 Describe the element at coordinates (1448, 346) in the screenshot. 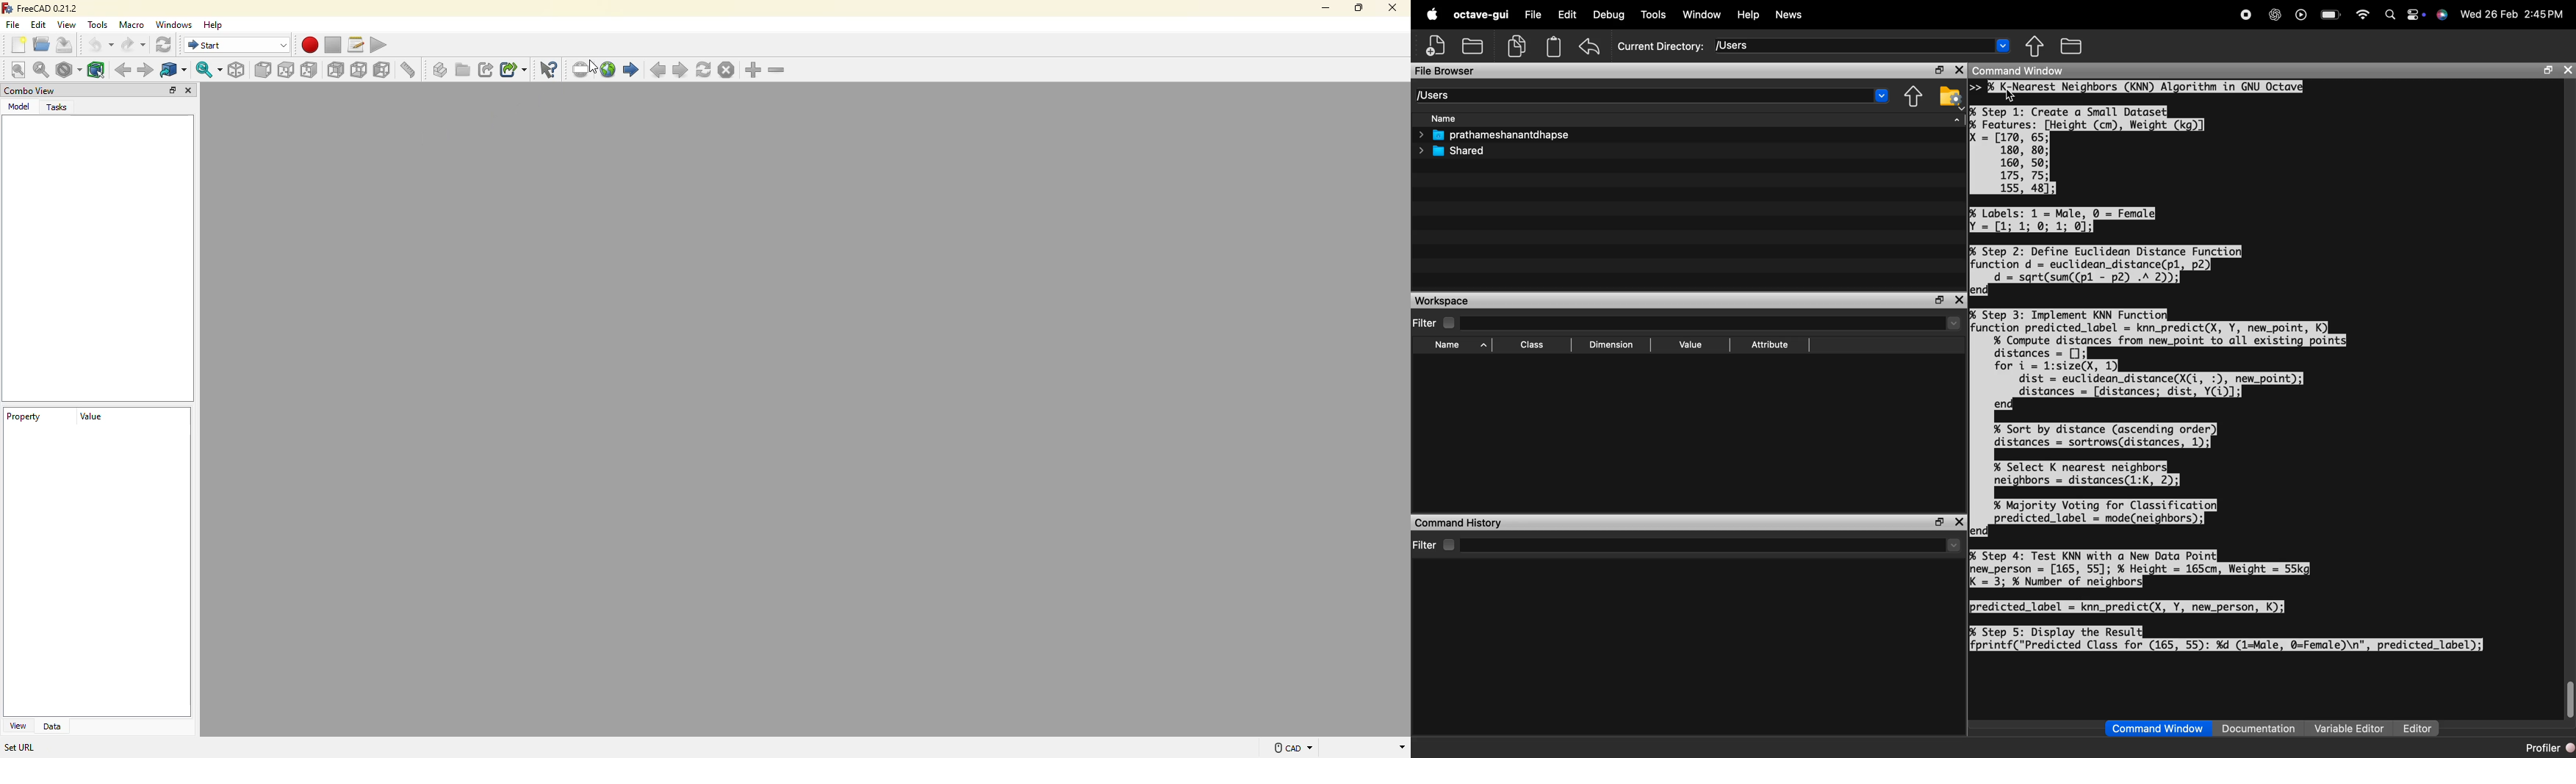

I see `Name` at that location.